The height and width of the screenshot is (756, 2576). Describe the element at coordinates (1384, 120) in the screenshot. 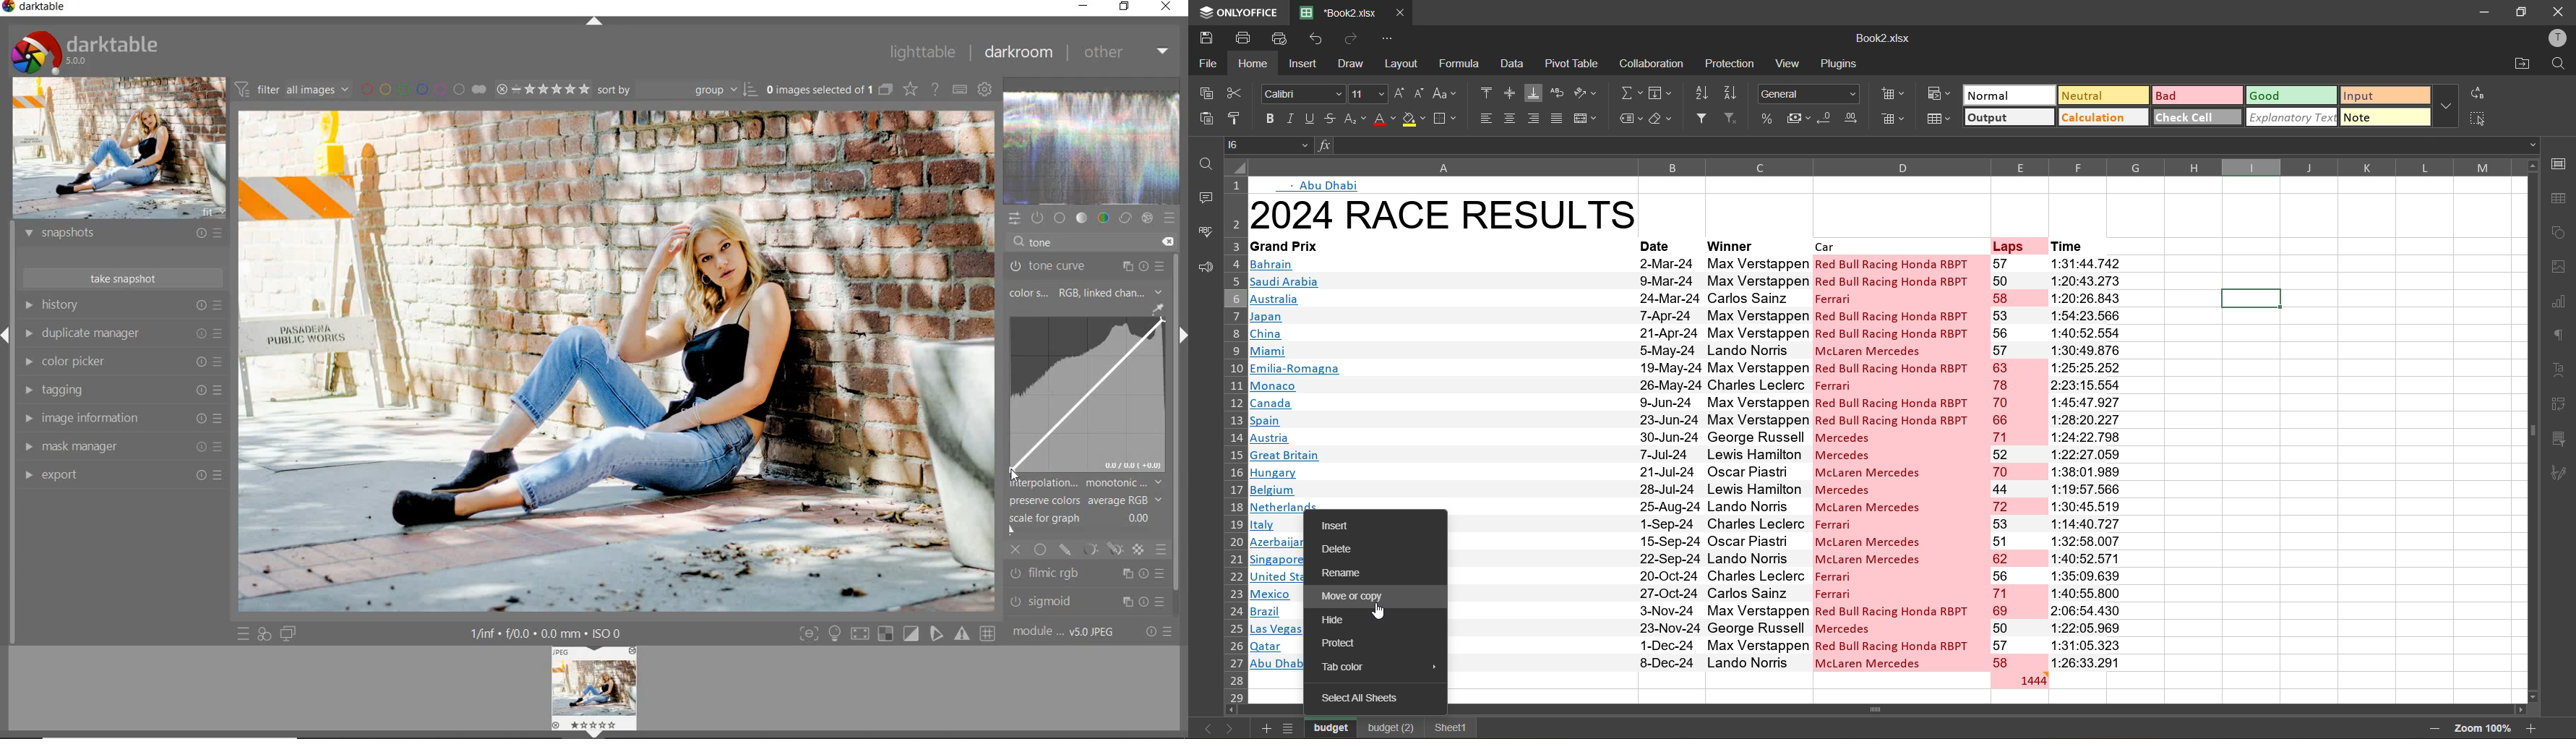

I see `font color` at that location.